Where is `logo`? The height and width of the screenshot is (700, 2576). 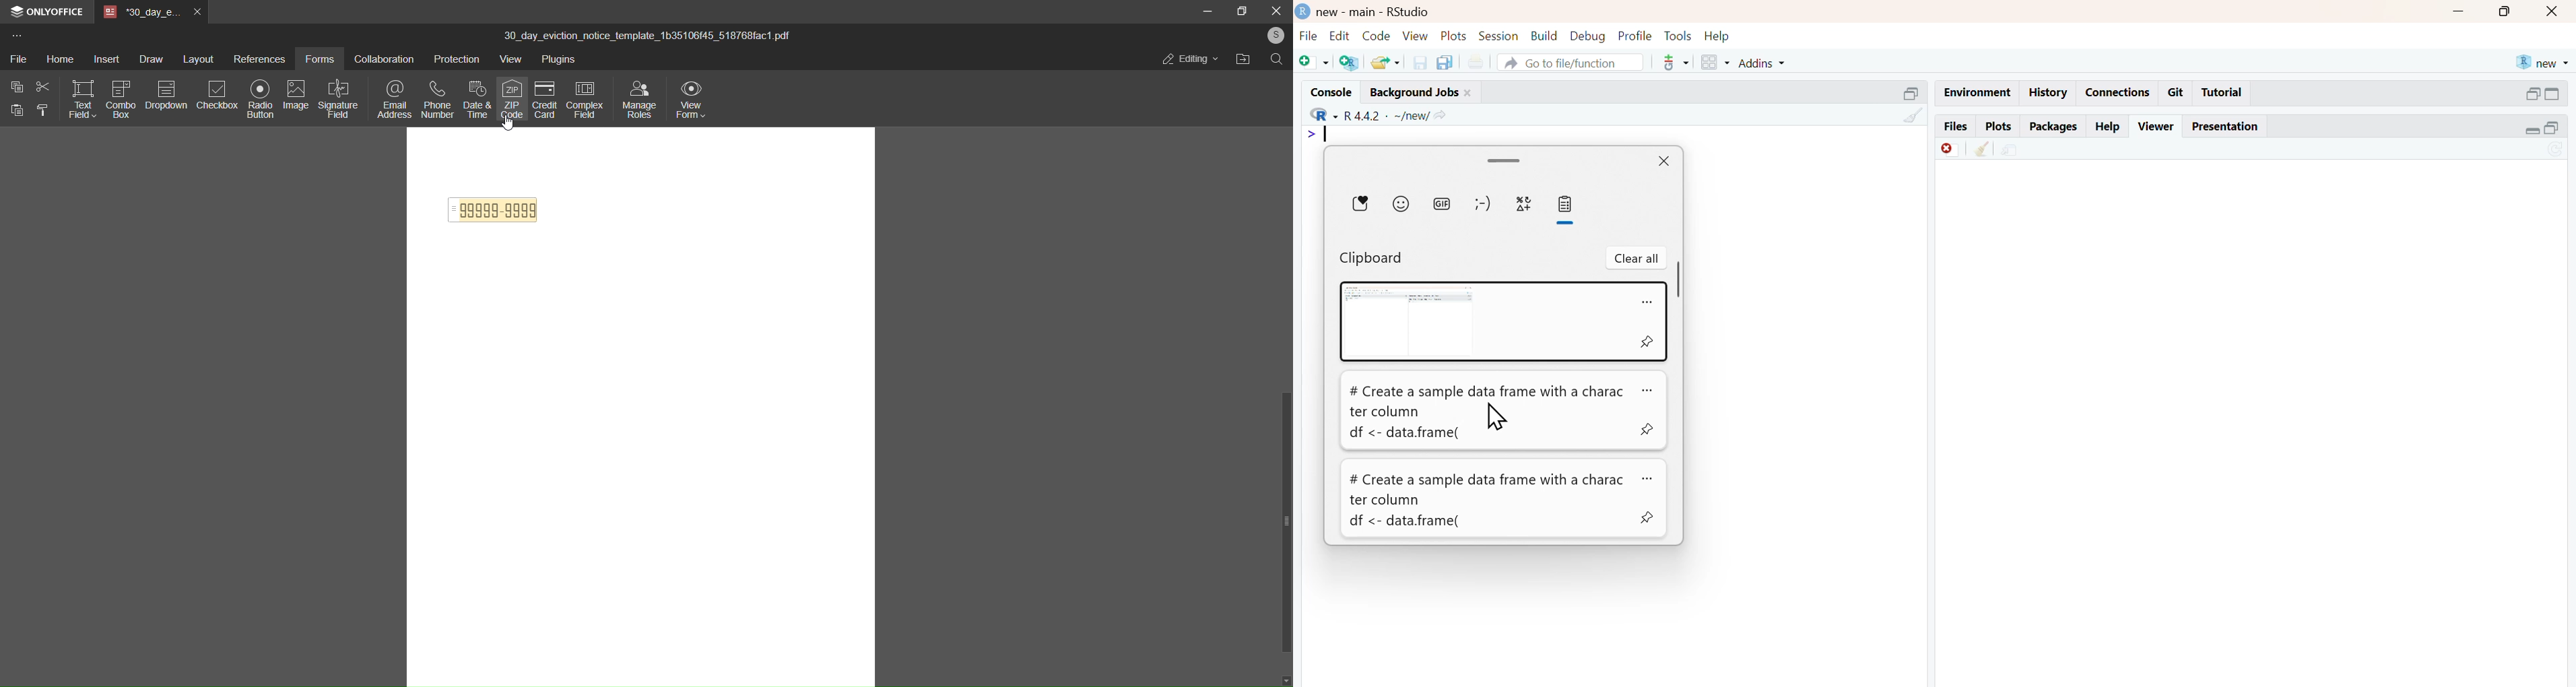 logo is located at coordinates (1304, 11).